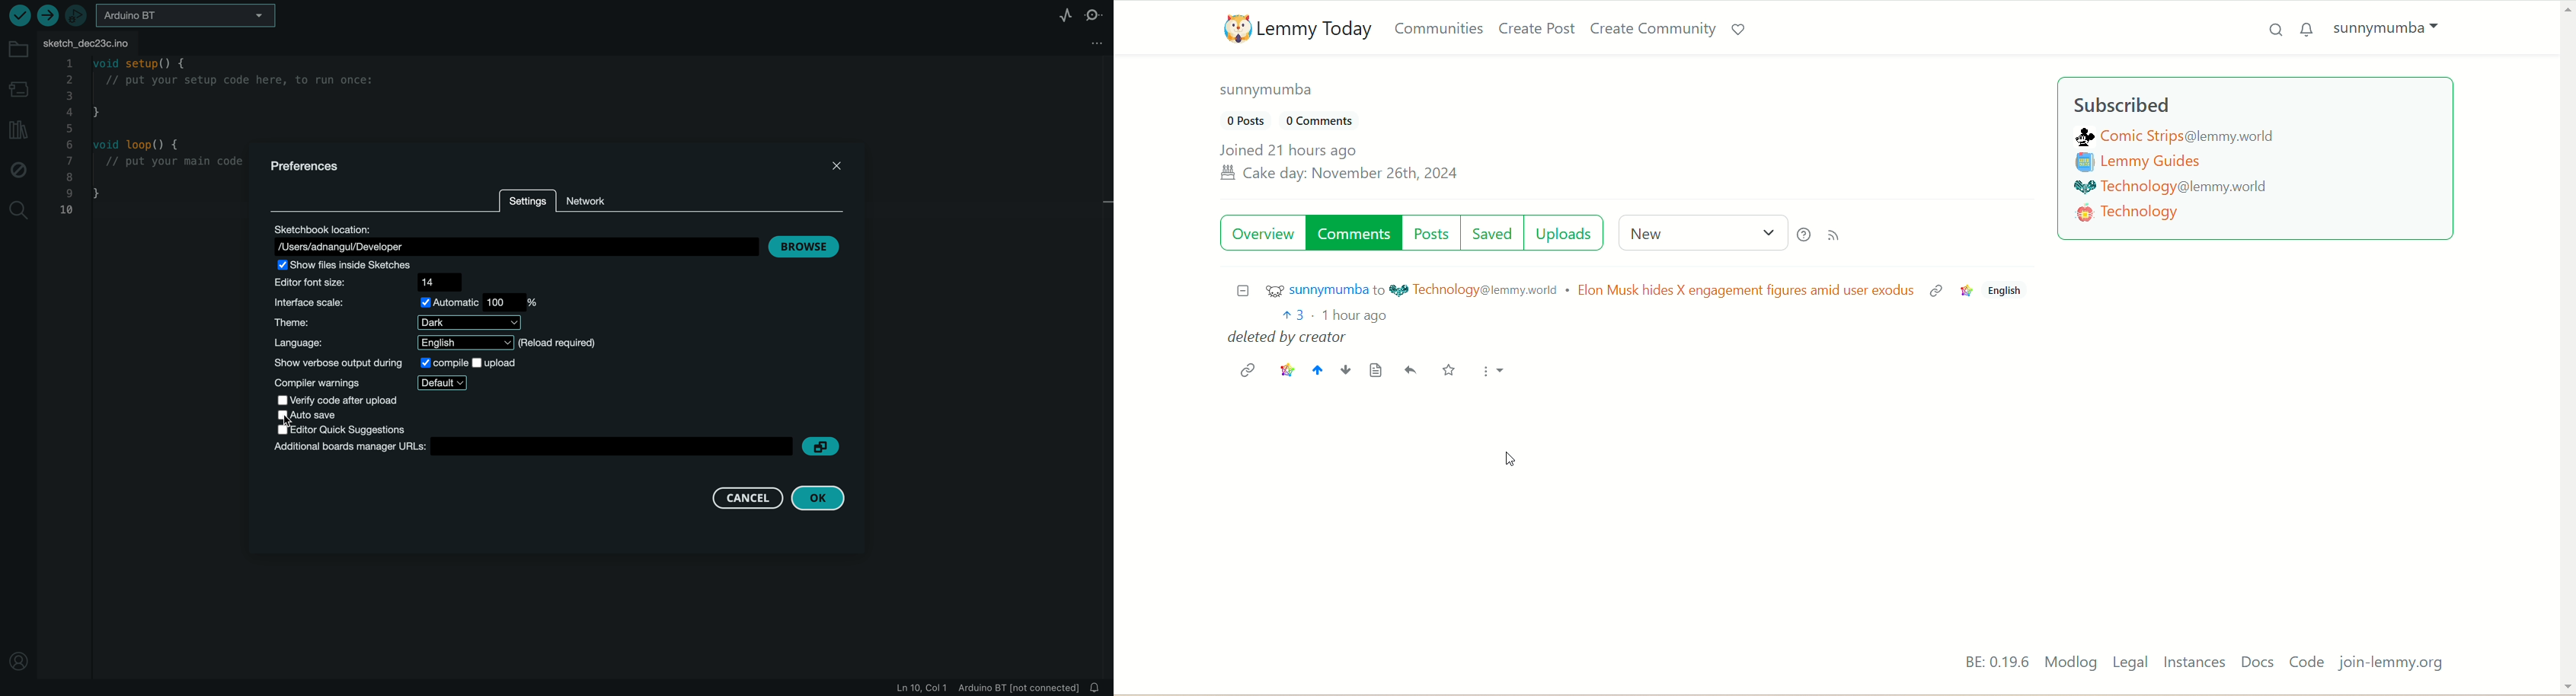  What do you see at coordinates (1446, 369) in the screenshot?
I see `save` at bounding box center [1446, 369].